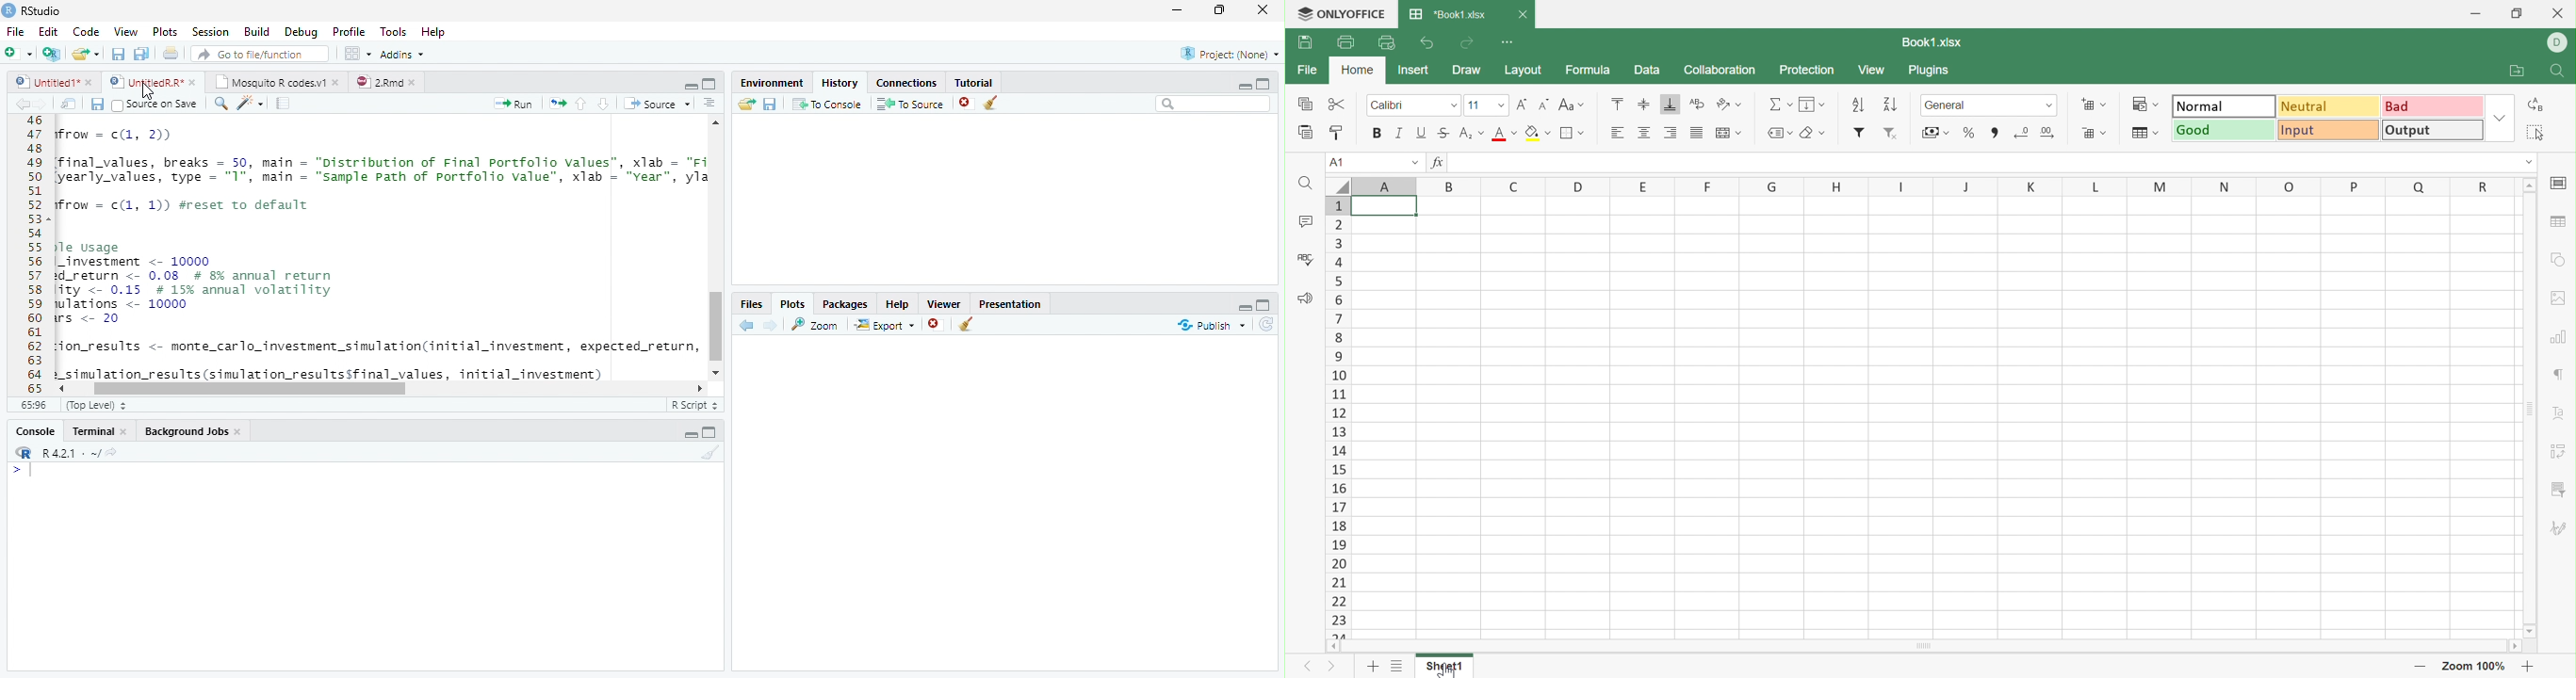 Image resolution: width=2576 pixels, height=700 pixels. I want to click on Signature settings, so click(2560, 529).